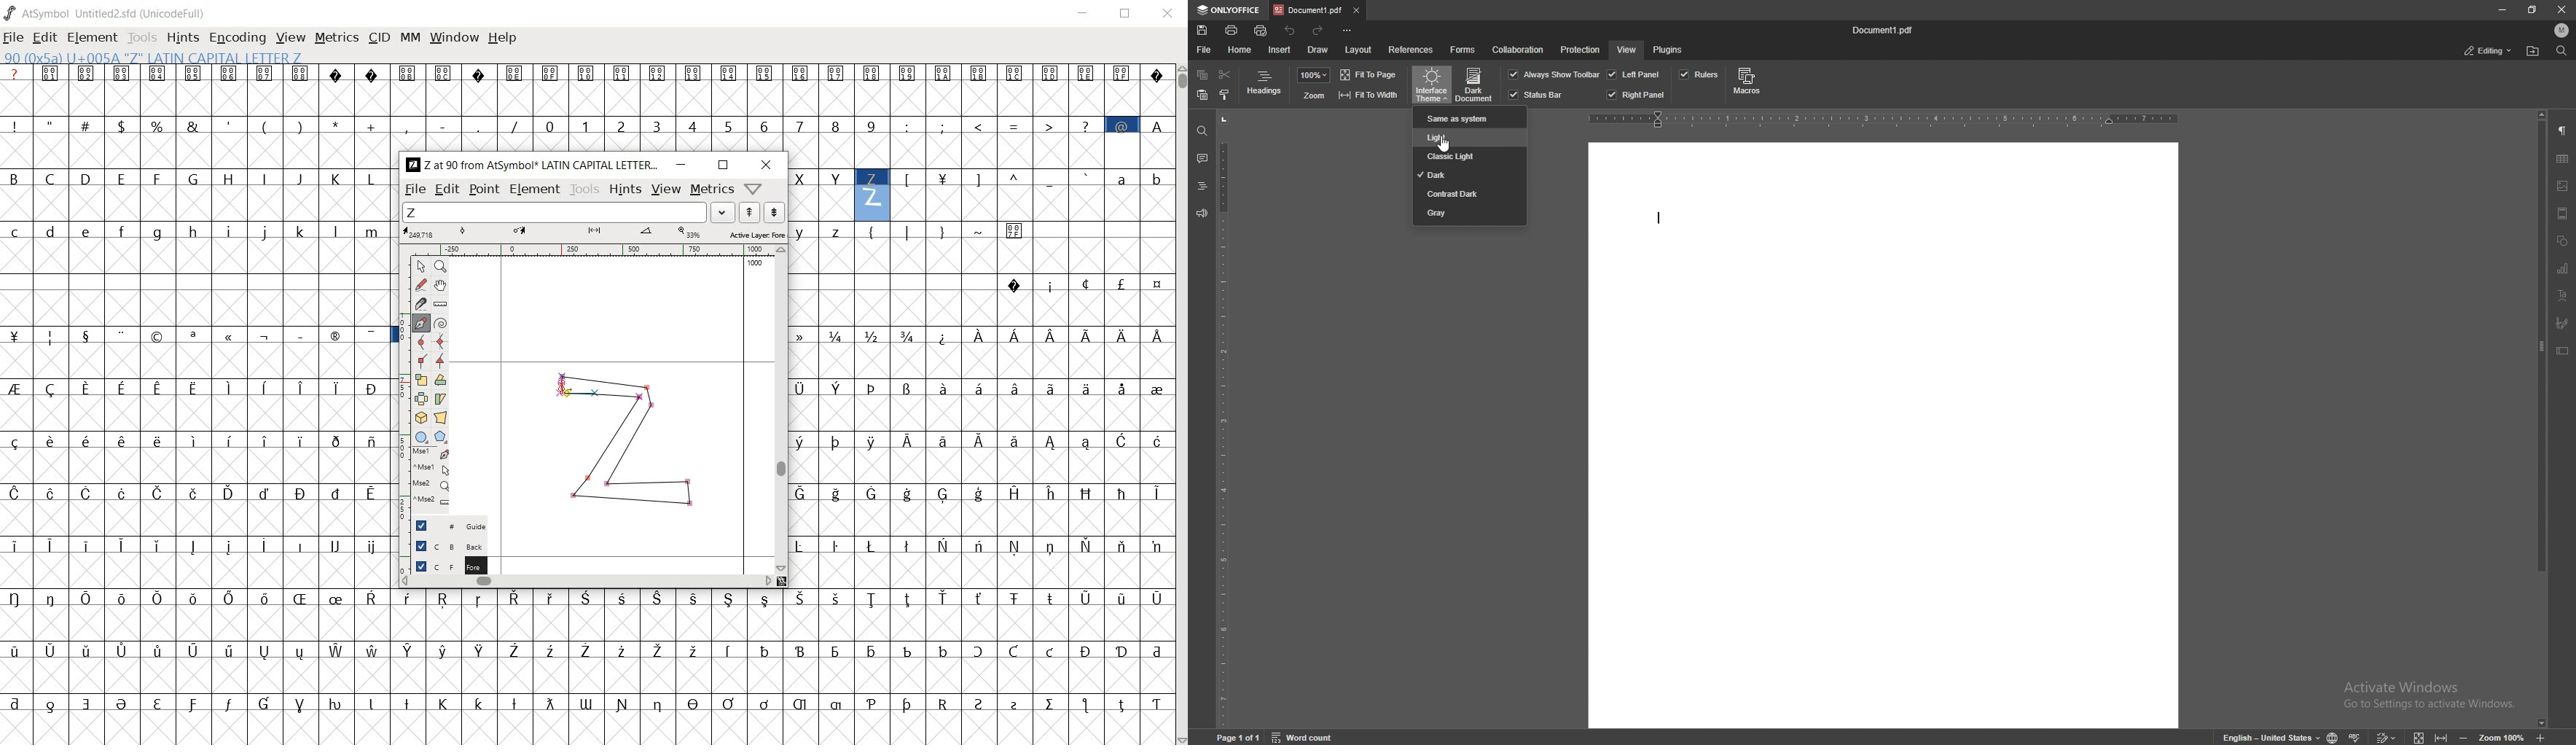  Describe the element at coordinates (753, 189) in the screenshot. I see `help/window` at that location.